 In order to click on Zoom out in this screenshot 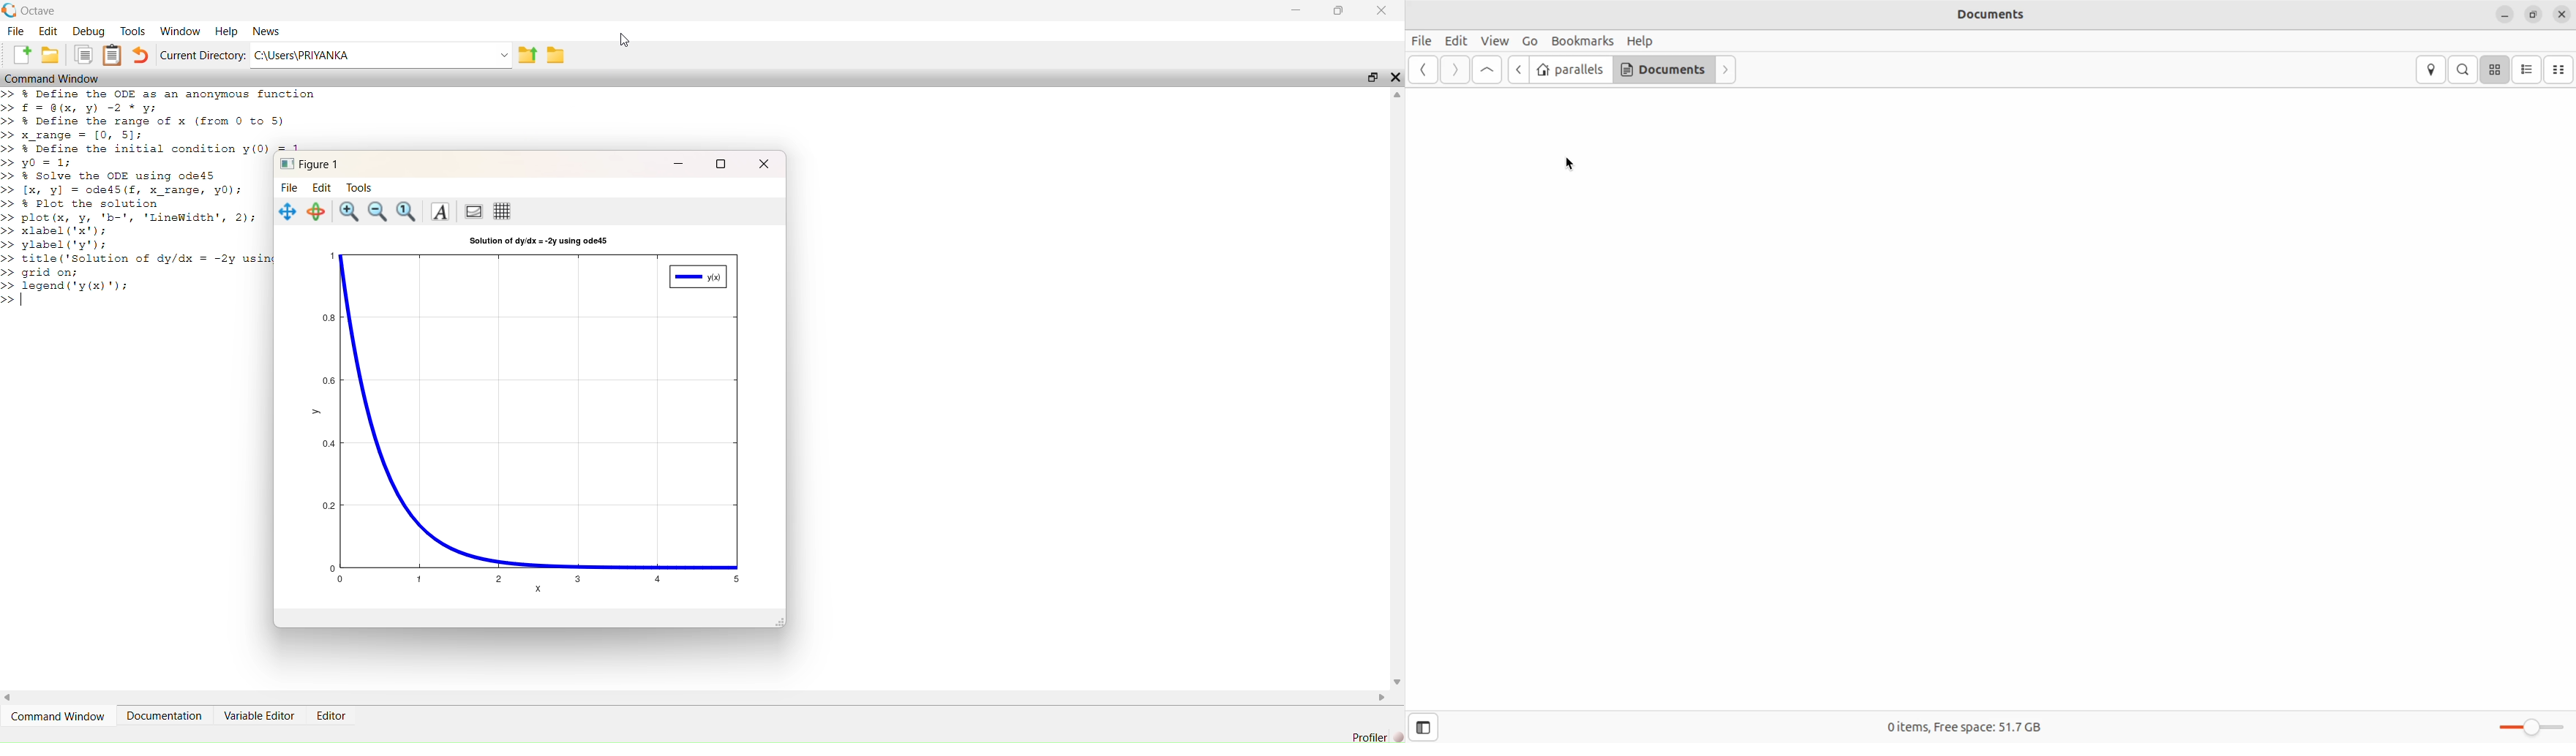, I will do `click(376, 211)`.